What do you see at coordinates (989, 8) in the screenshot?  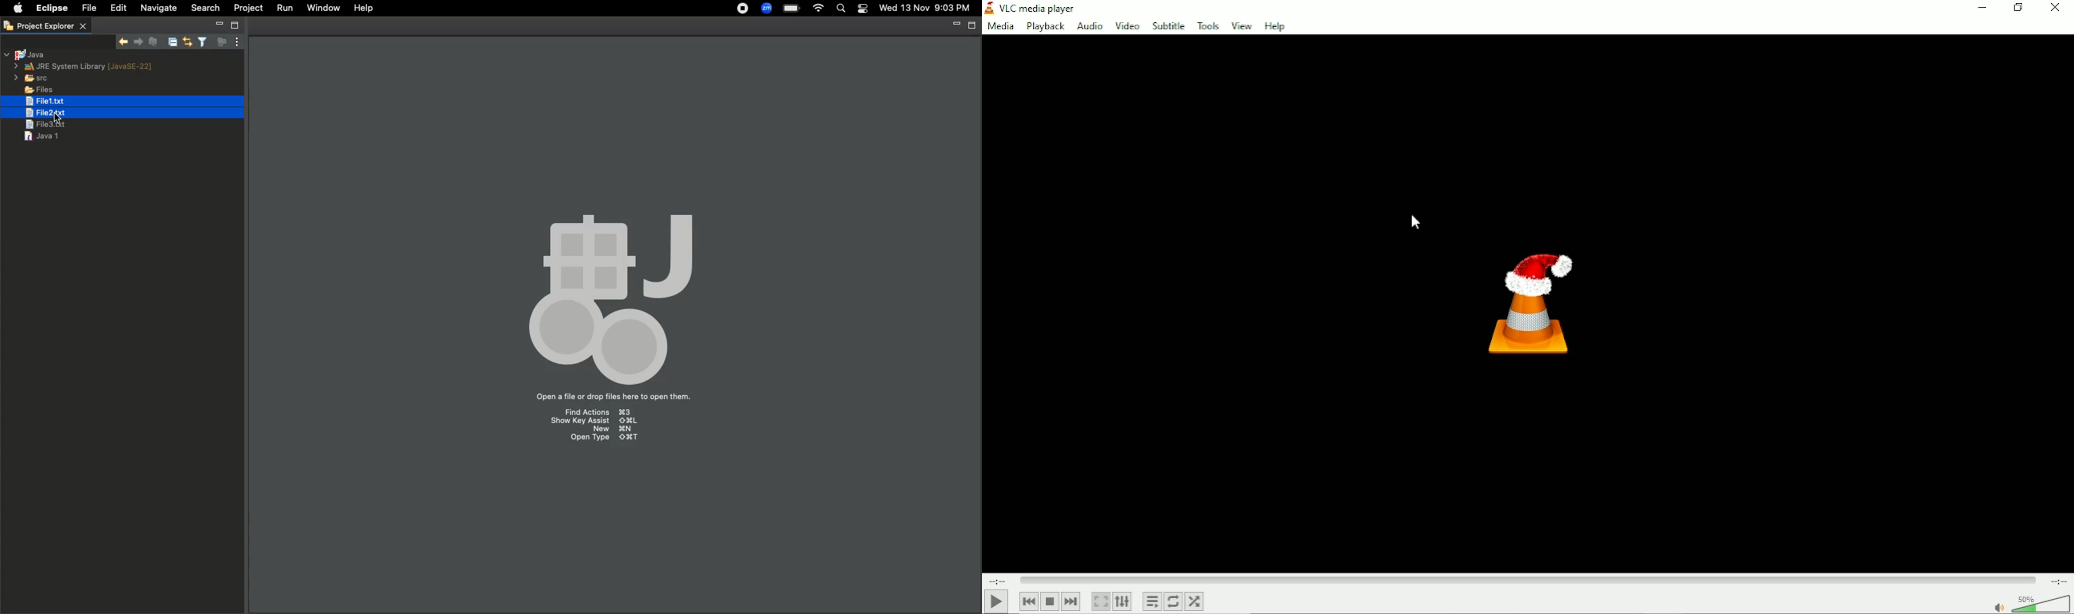 I see `vlc logo` at bounding box center [989, 8].